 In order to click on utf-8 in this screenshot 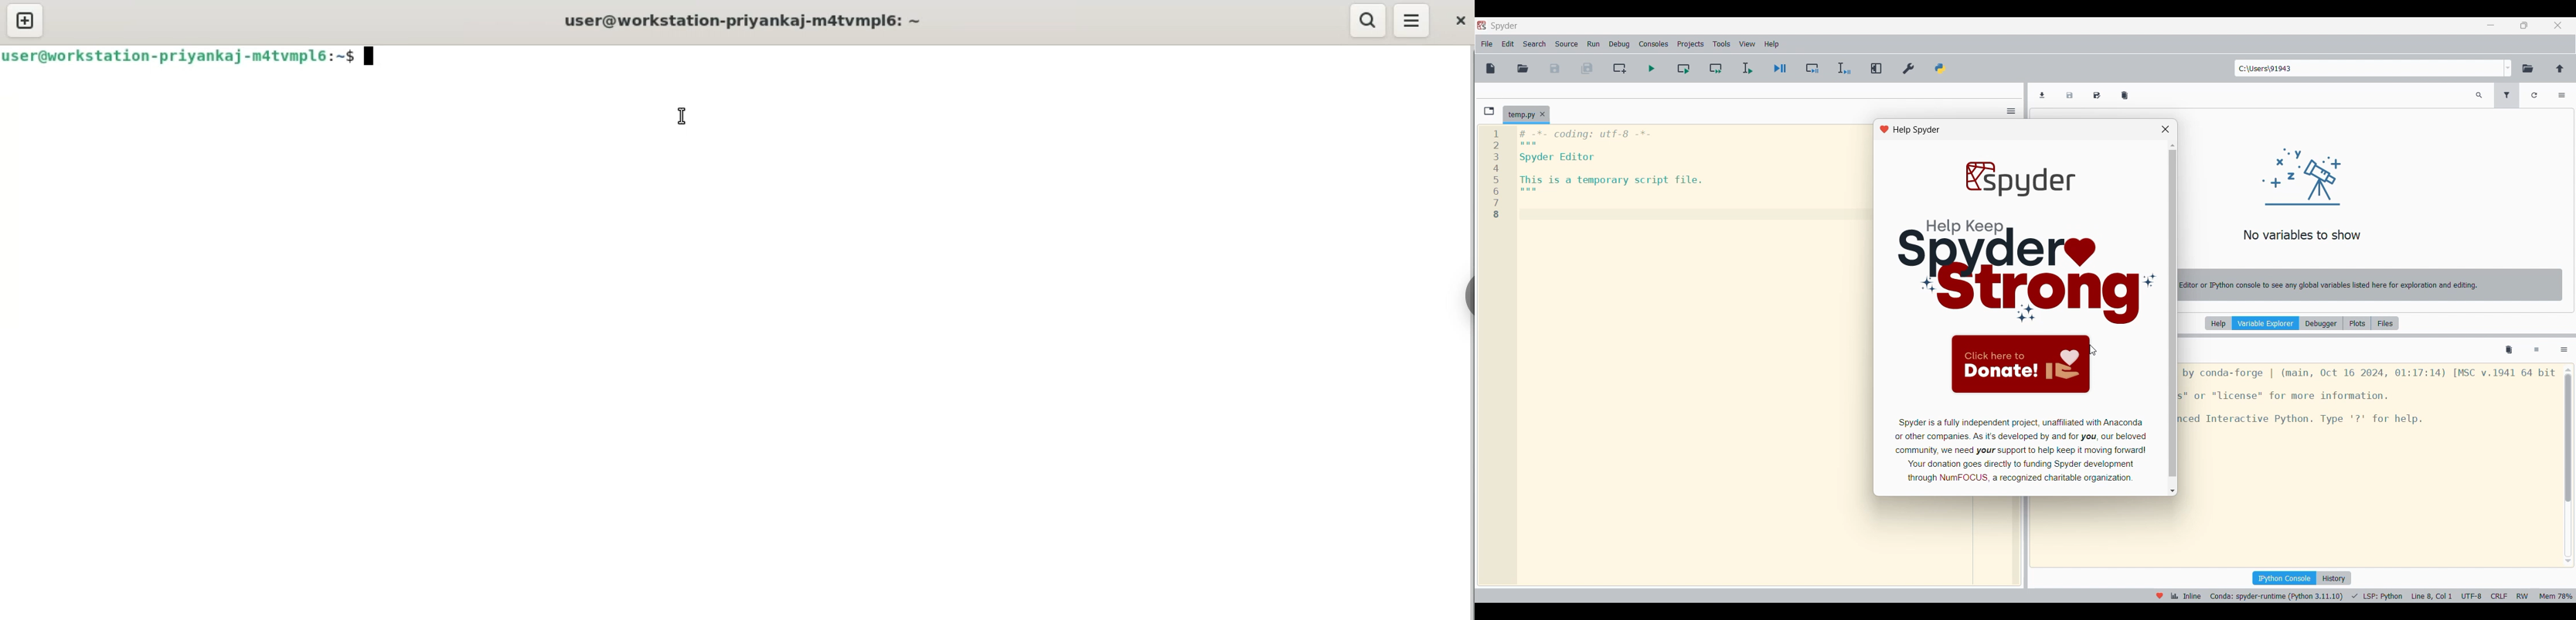, I will do `click(2471, 595)`.